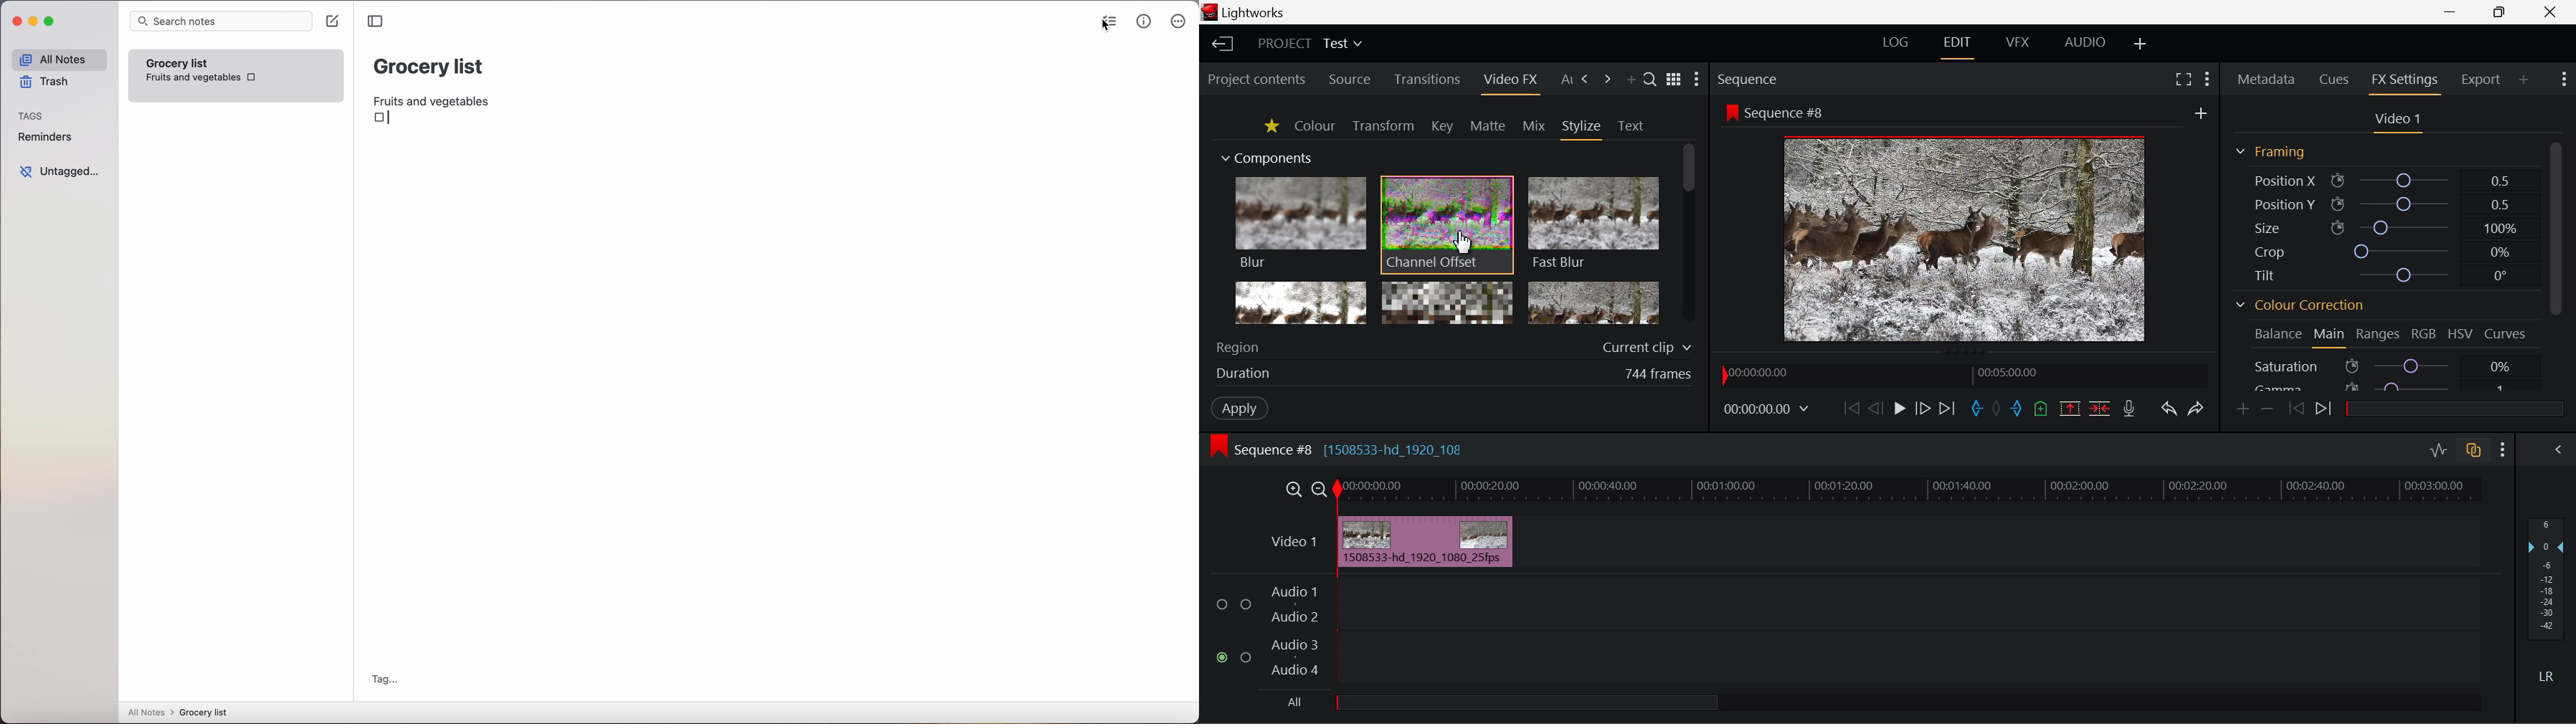  Describe the element at coordinates (1630, 126) in the screenshot. I see `Text` at that location.